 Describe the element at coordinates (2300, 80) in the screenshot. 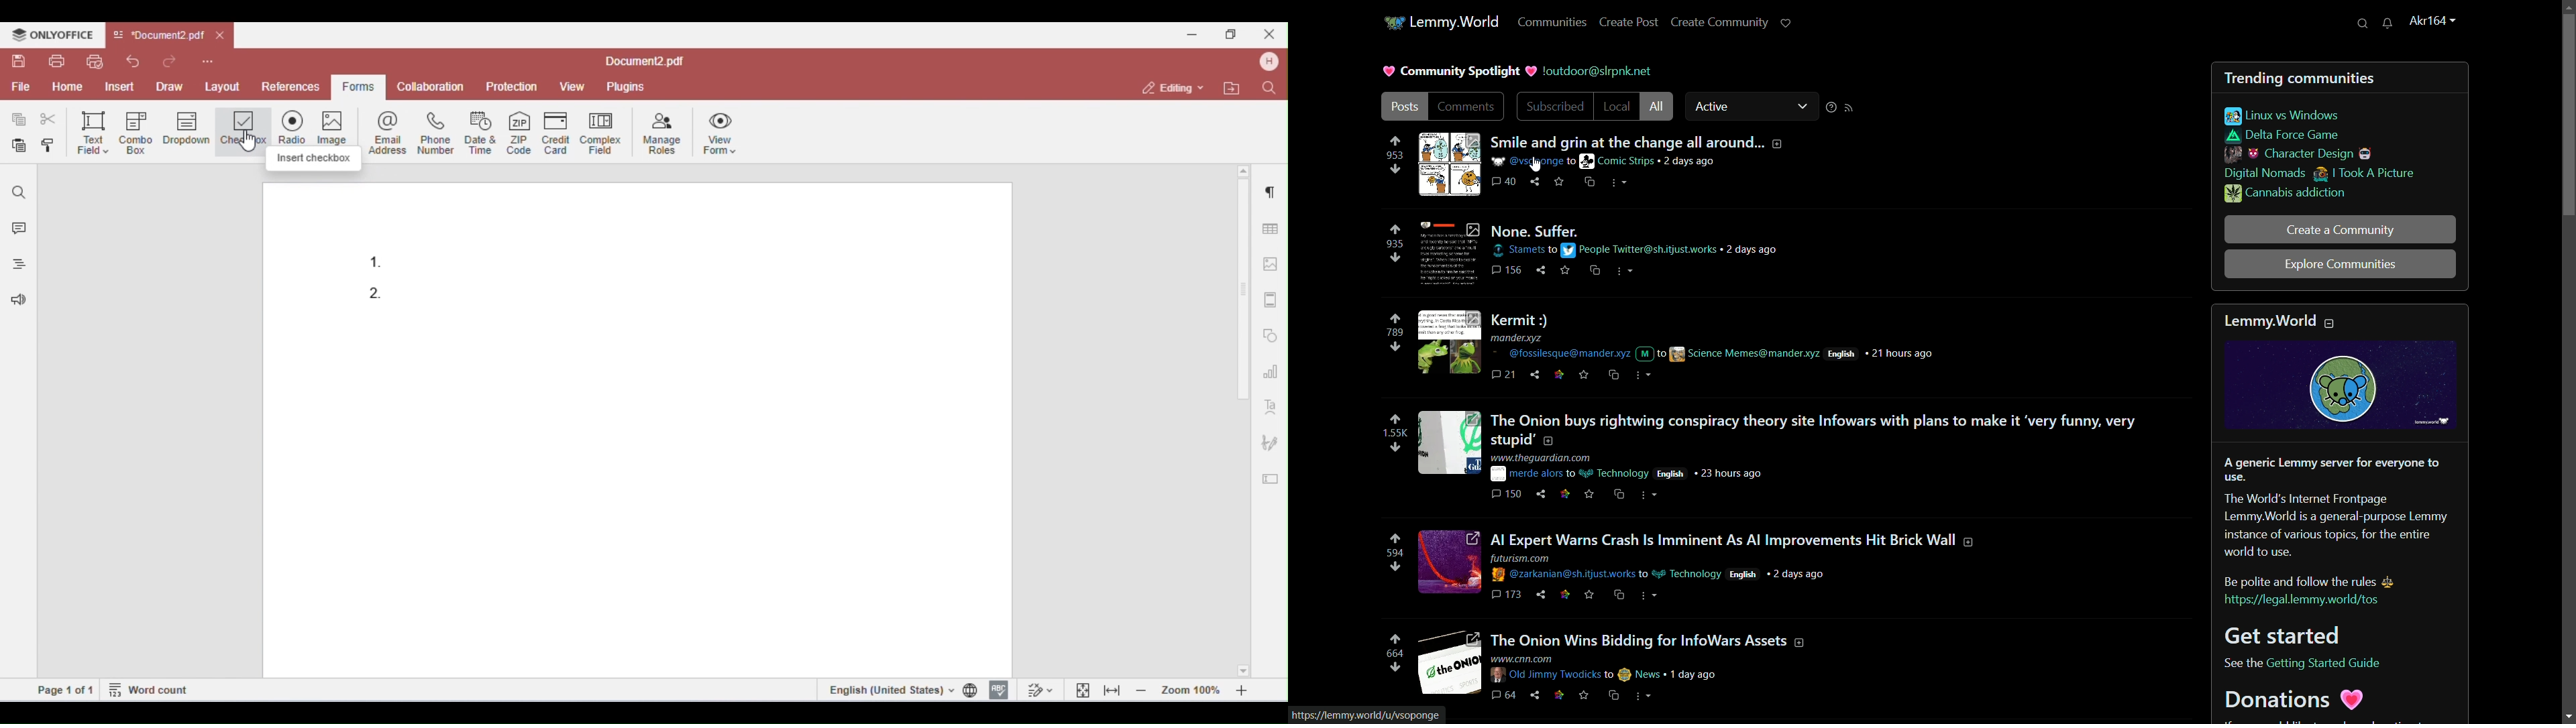

I see `trending communities` at that location.